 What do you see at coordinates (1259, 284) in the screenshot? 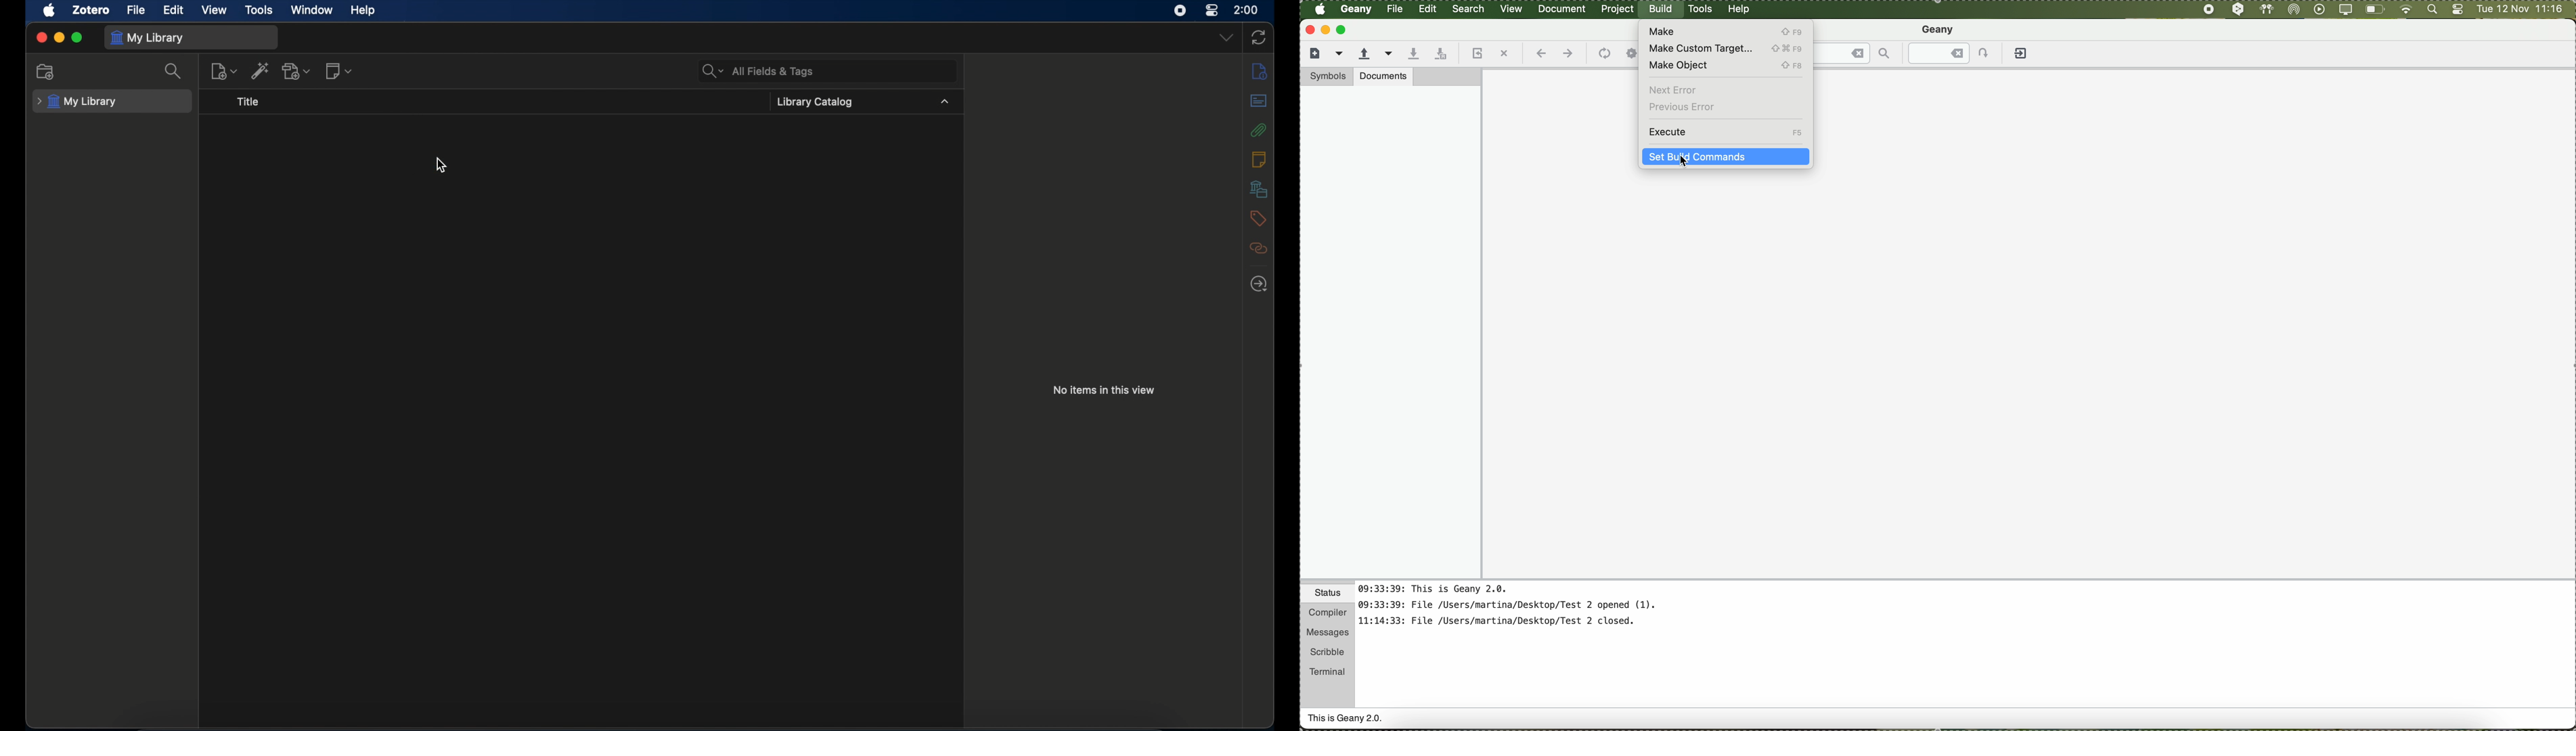
I see `locate` at bounding box center [1259, 284].